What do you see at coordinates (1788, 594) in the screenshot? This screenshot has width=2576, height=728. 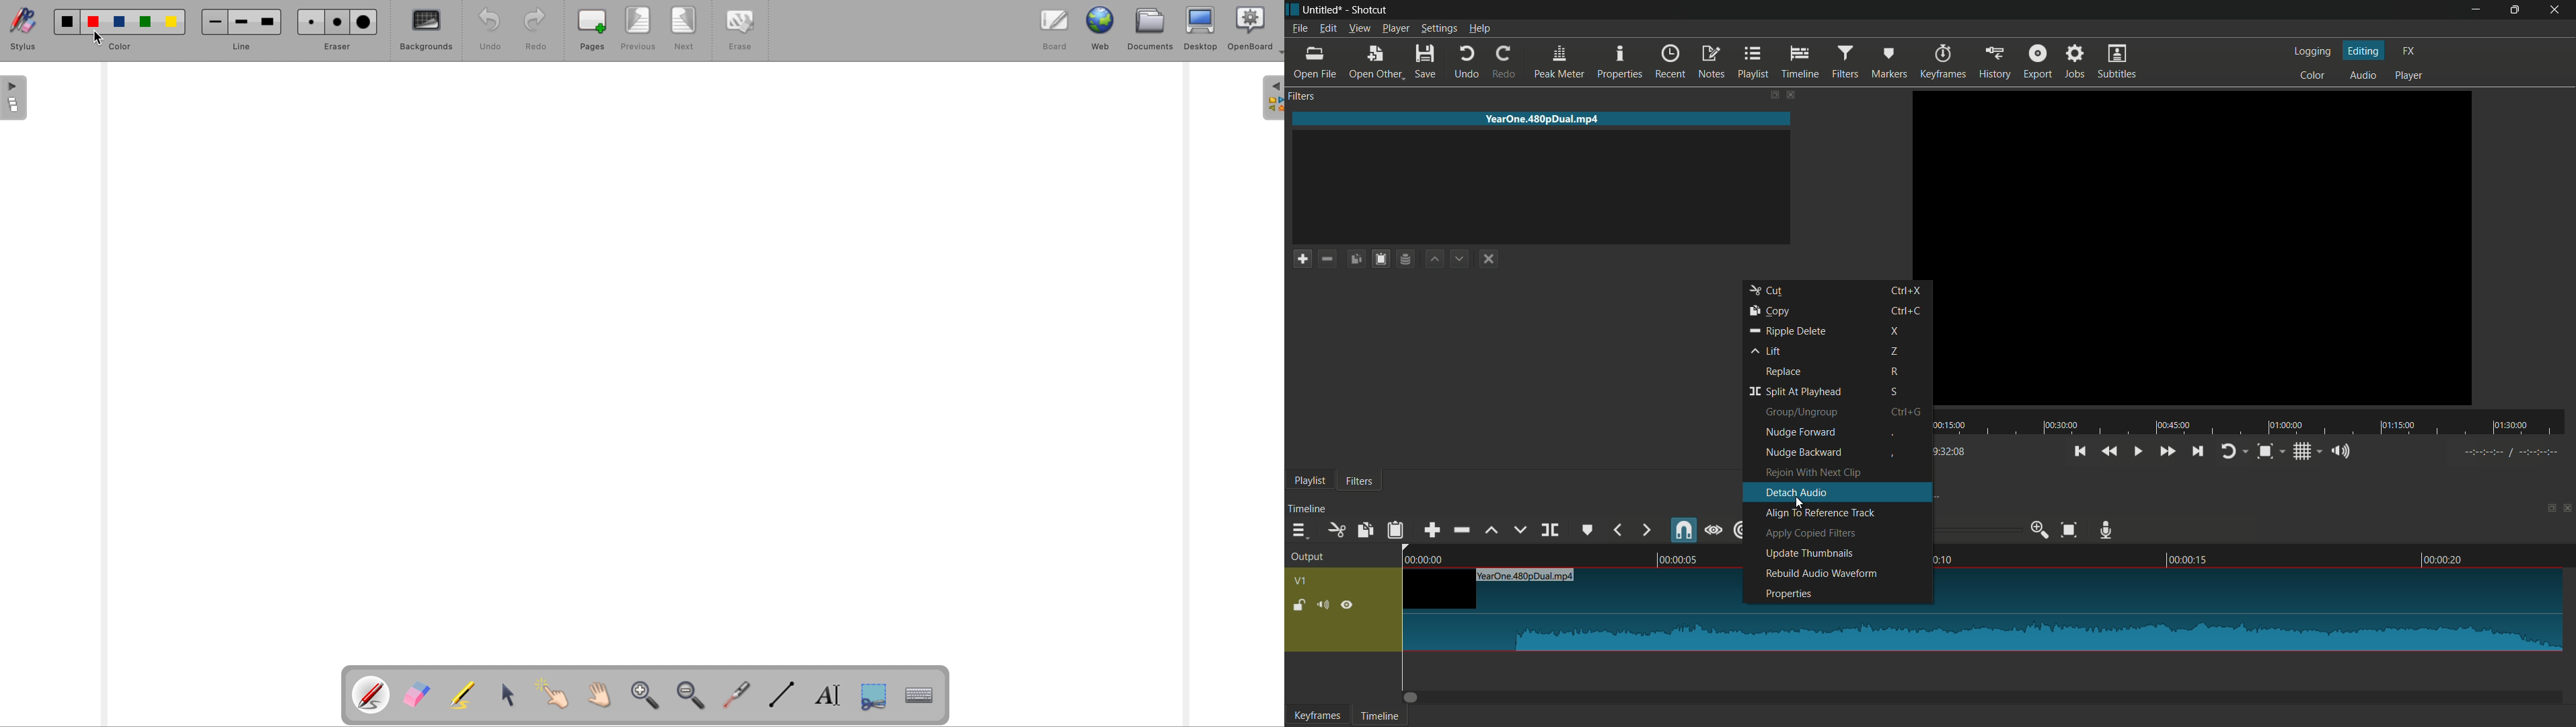 I see `properties` at bounding box center [1788, 594].